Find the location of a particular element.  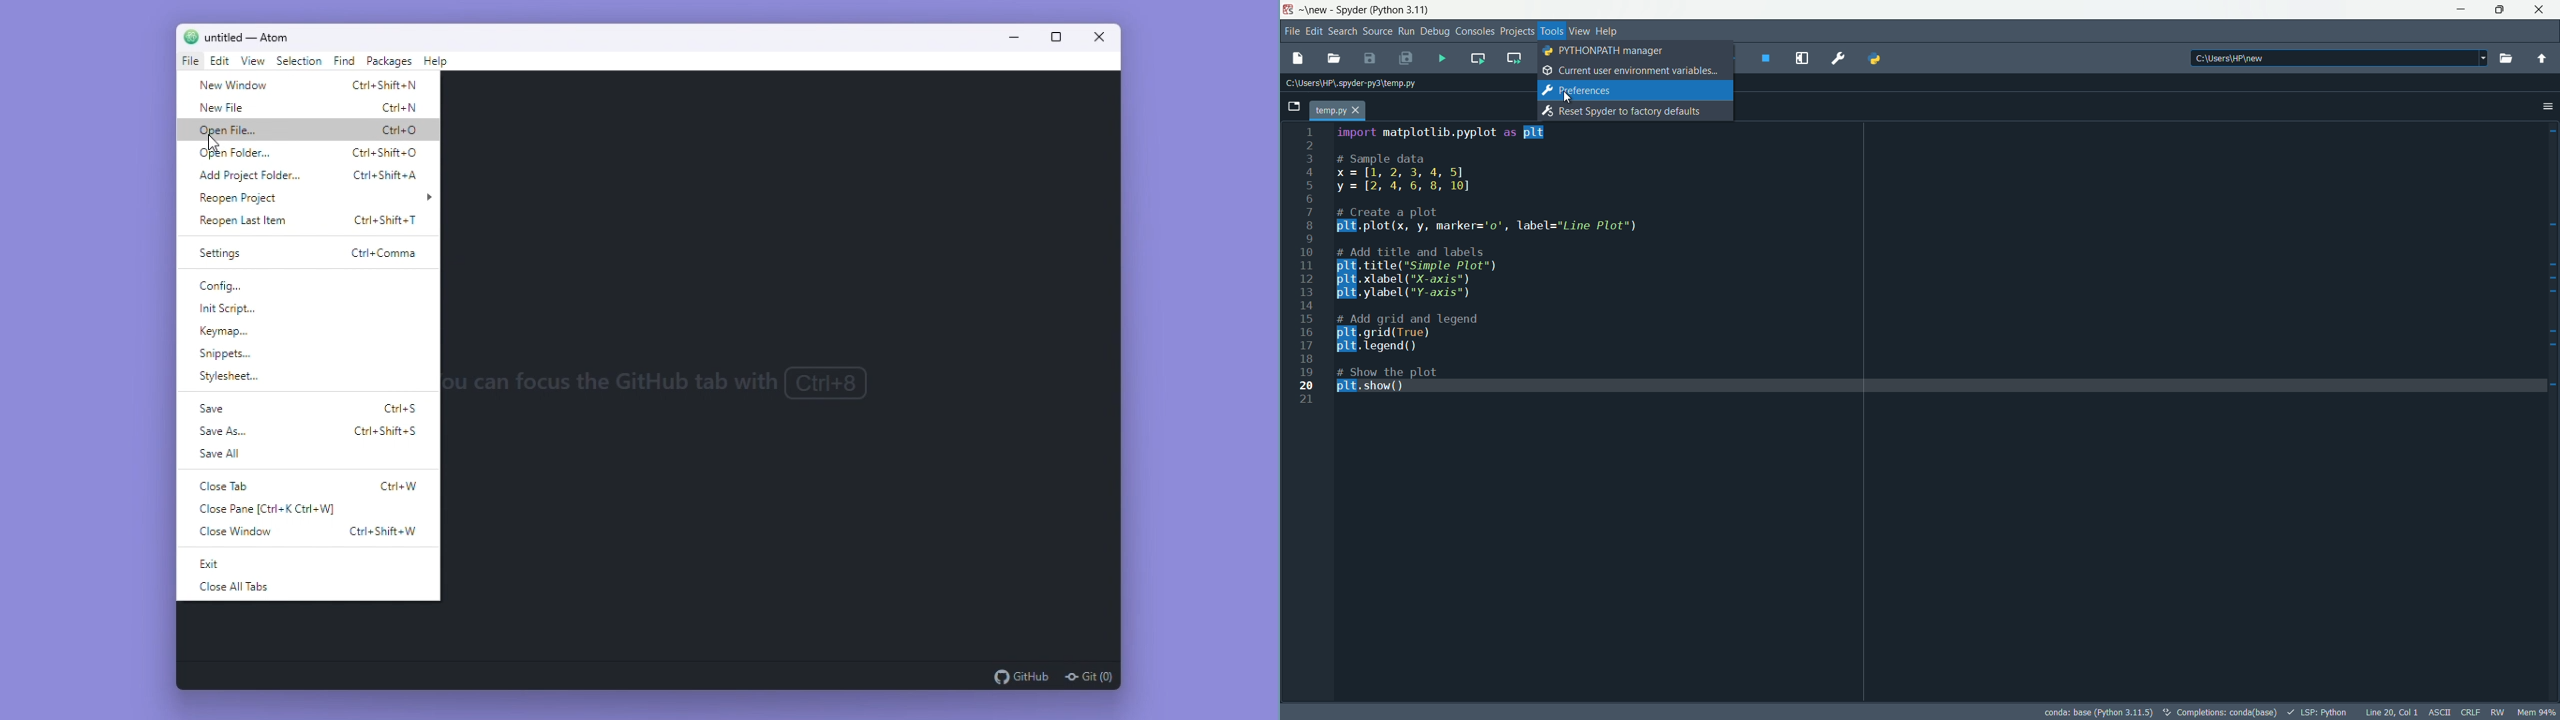

new file is located at coordinates (1295, 59).